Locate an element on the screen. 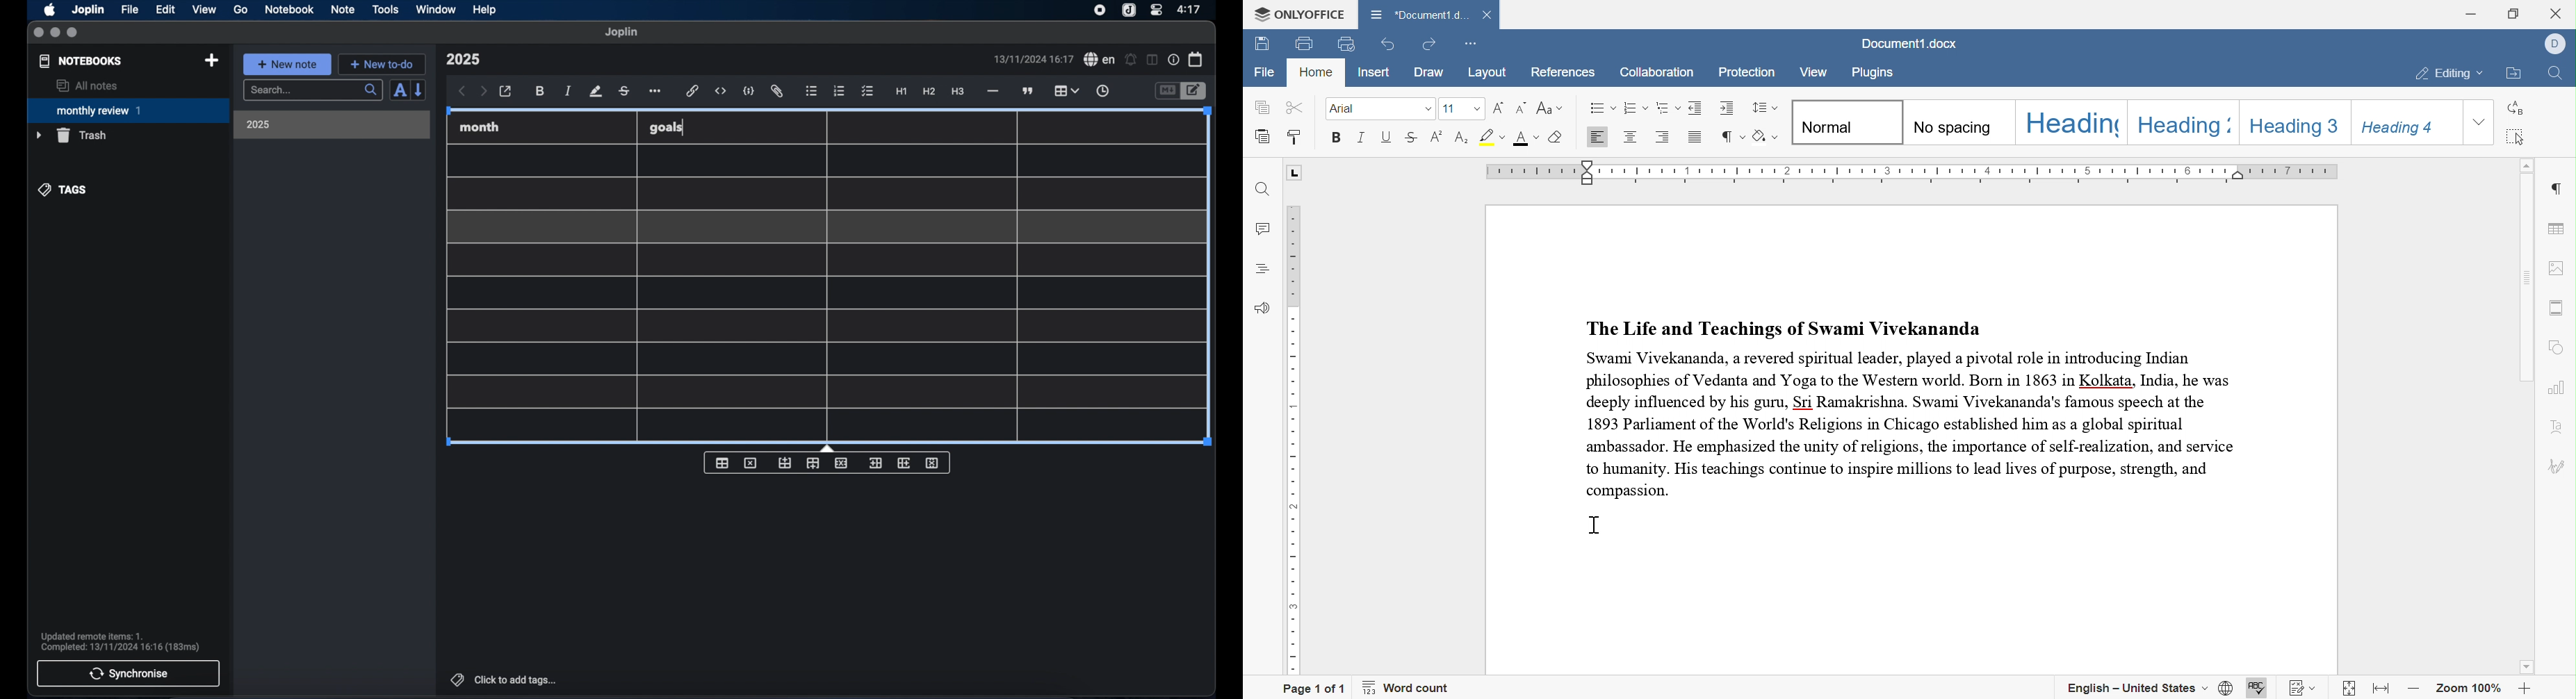  new to-do is located at coordinates (383, 64).